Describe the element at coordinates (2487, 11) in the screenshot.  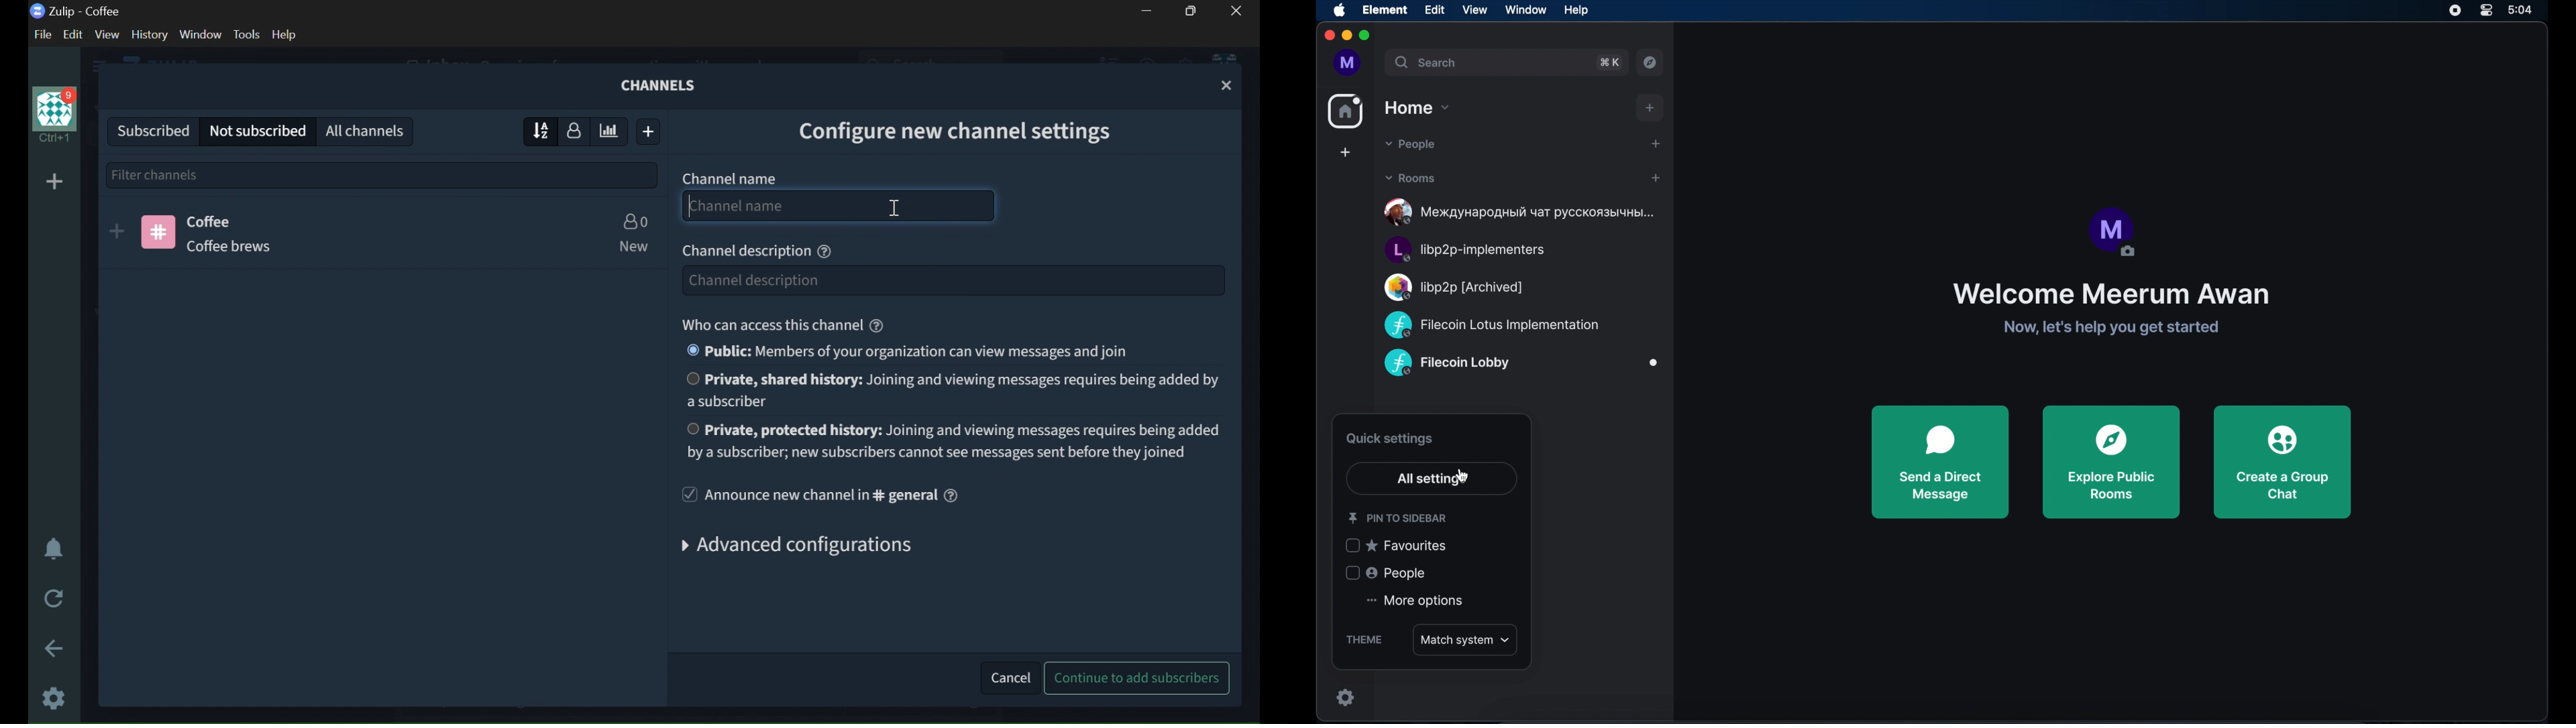
I see `control center` at that location.